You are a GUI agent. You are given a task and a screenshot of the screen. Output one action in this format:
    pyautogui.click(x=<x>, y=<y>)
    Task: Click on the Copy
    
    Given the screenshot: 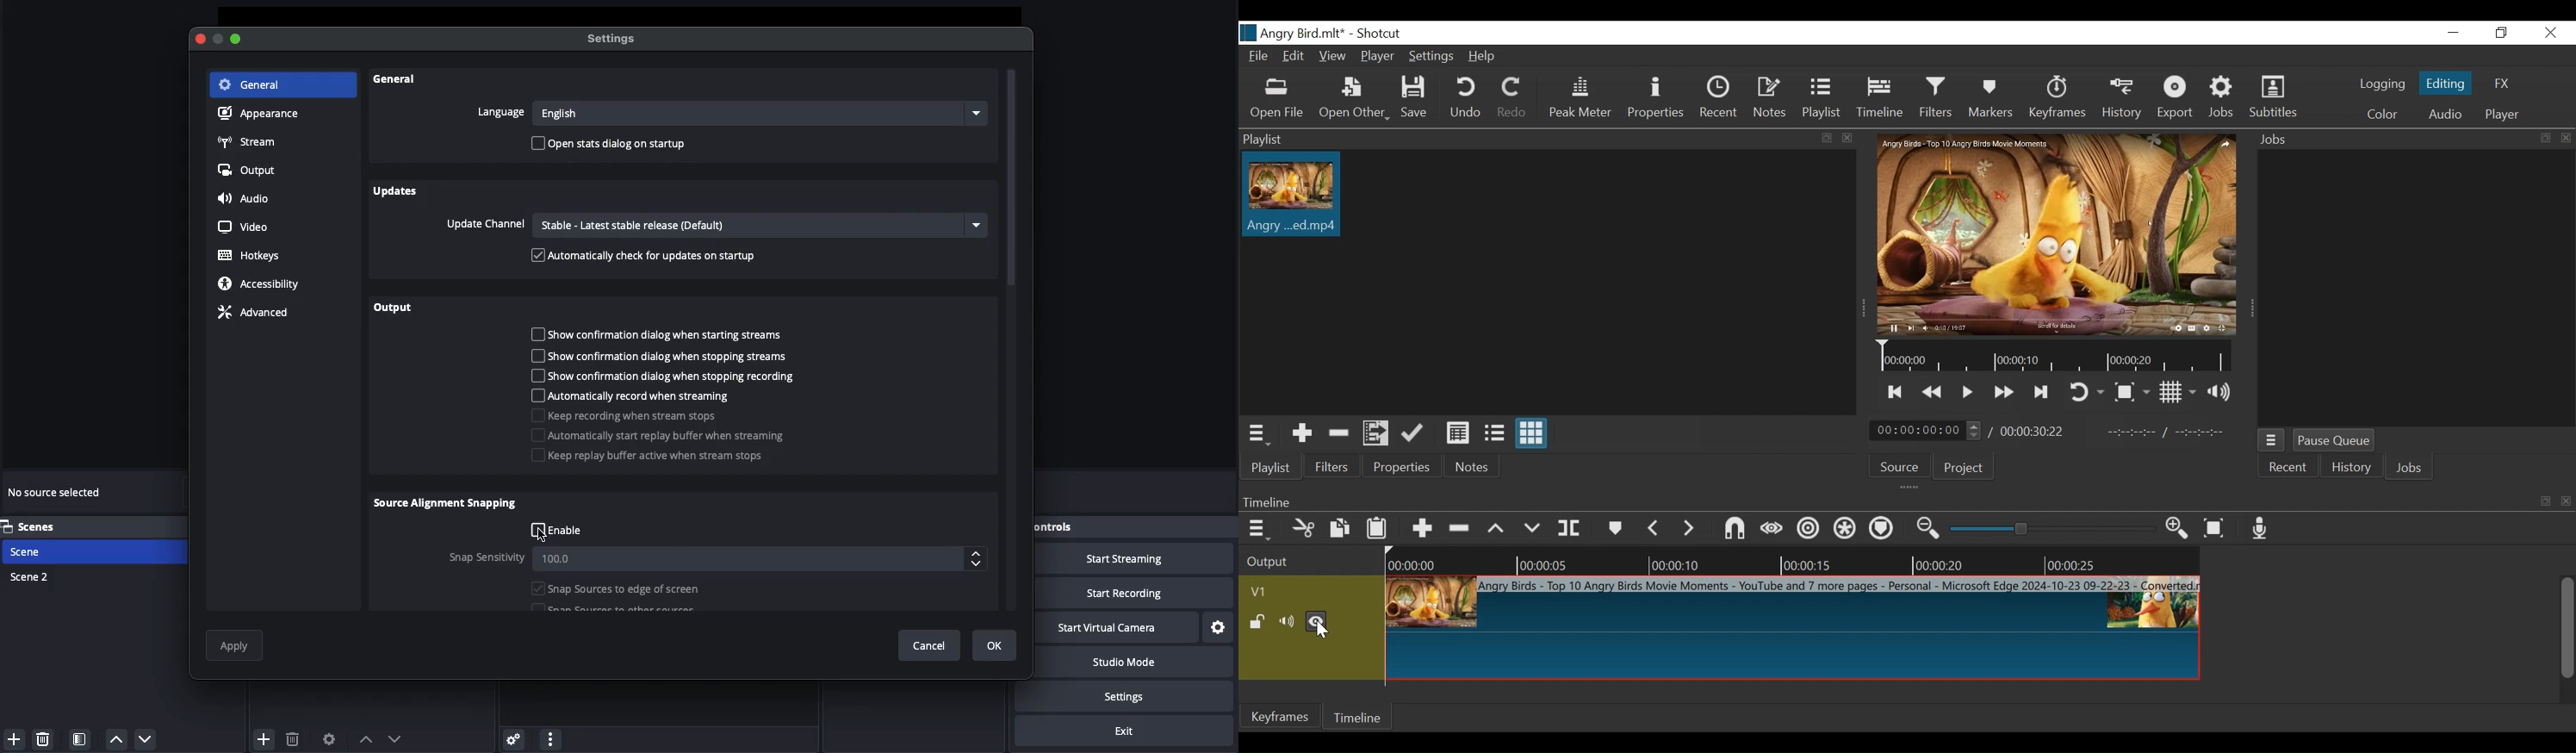 What is the action you would take?
    pyautogui.click(x=1340, y=528)
    